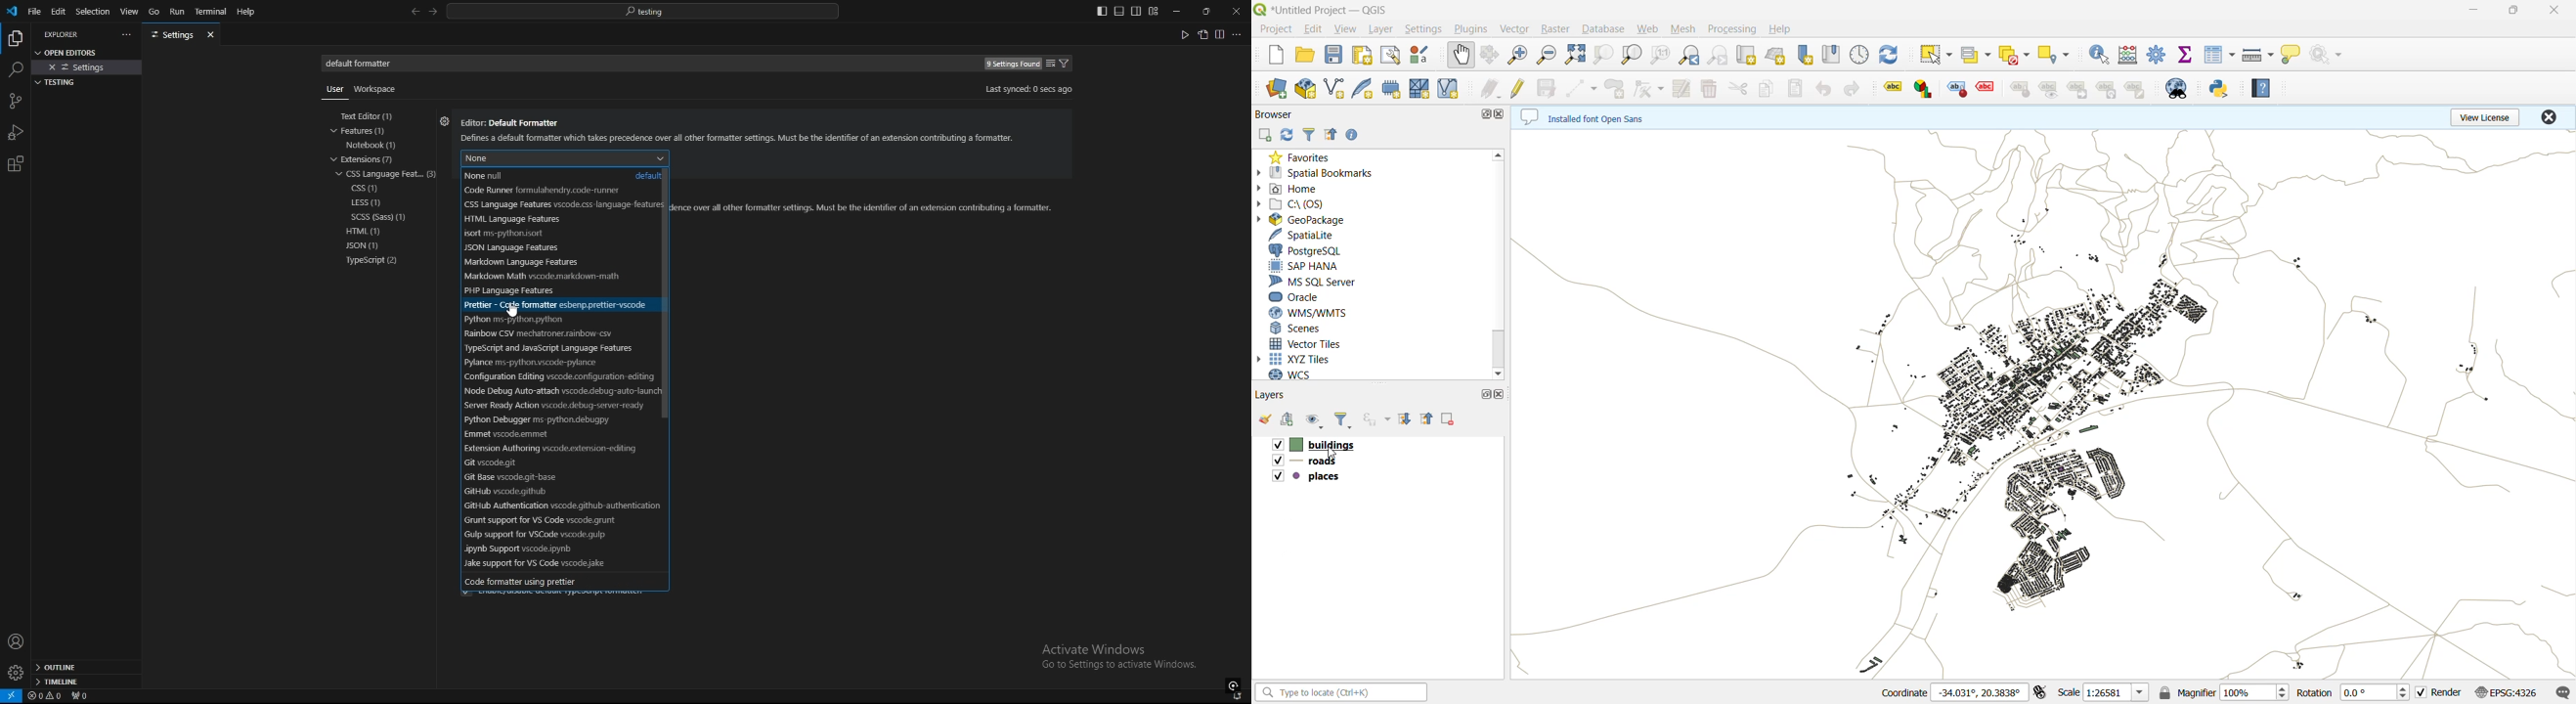 The width and height of the screenshot is (2576, 728). What do you see at coordinates (1935, 55) in the screenshot?
I see `select` at bounding box center [1935, 55].